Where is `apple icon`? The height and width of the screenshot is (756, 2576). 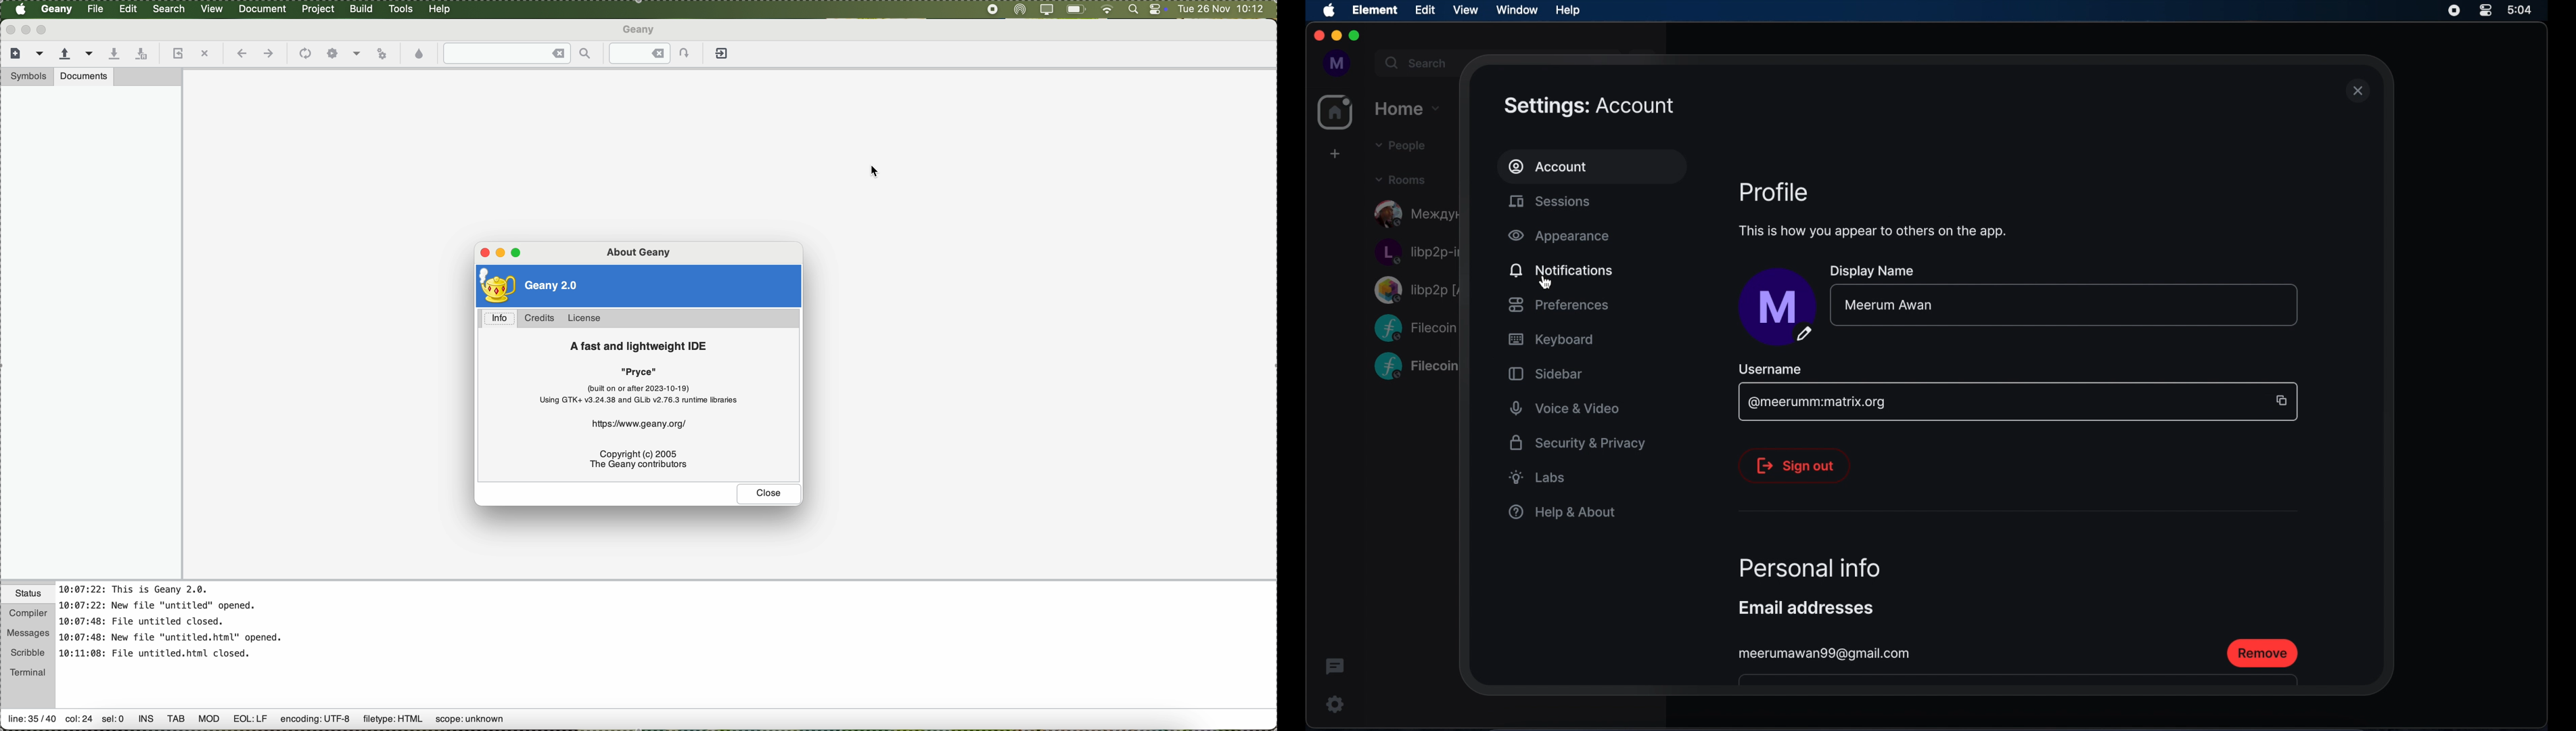 apple icon is located at coordinates (1330, 11).